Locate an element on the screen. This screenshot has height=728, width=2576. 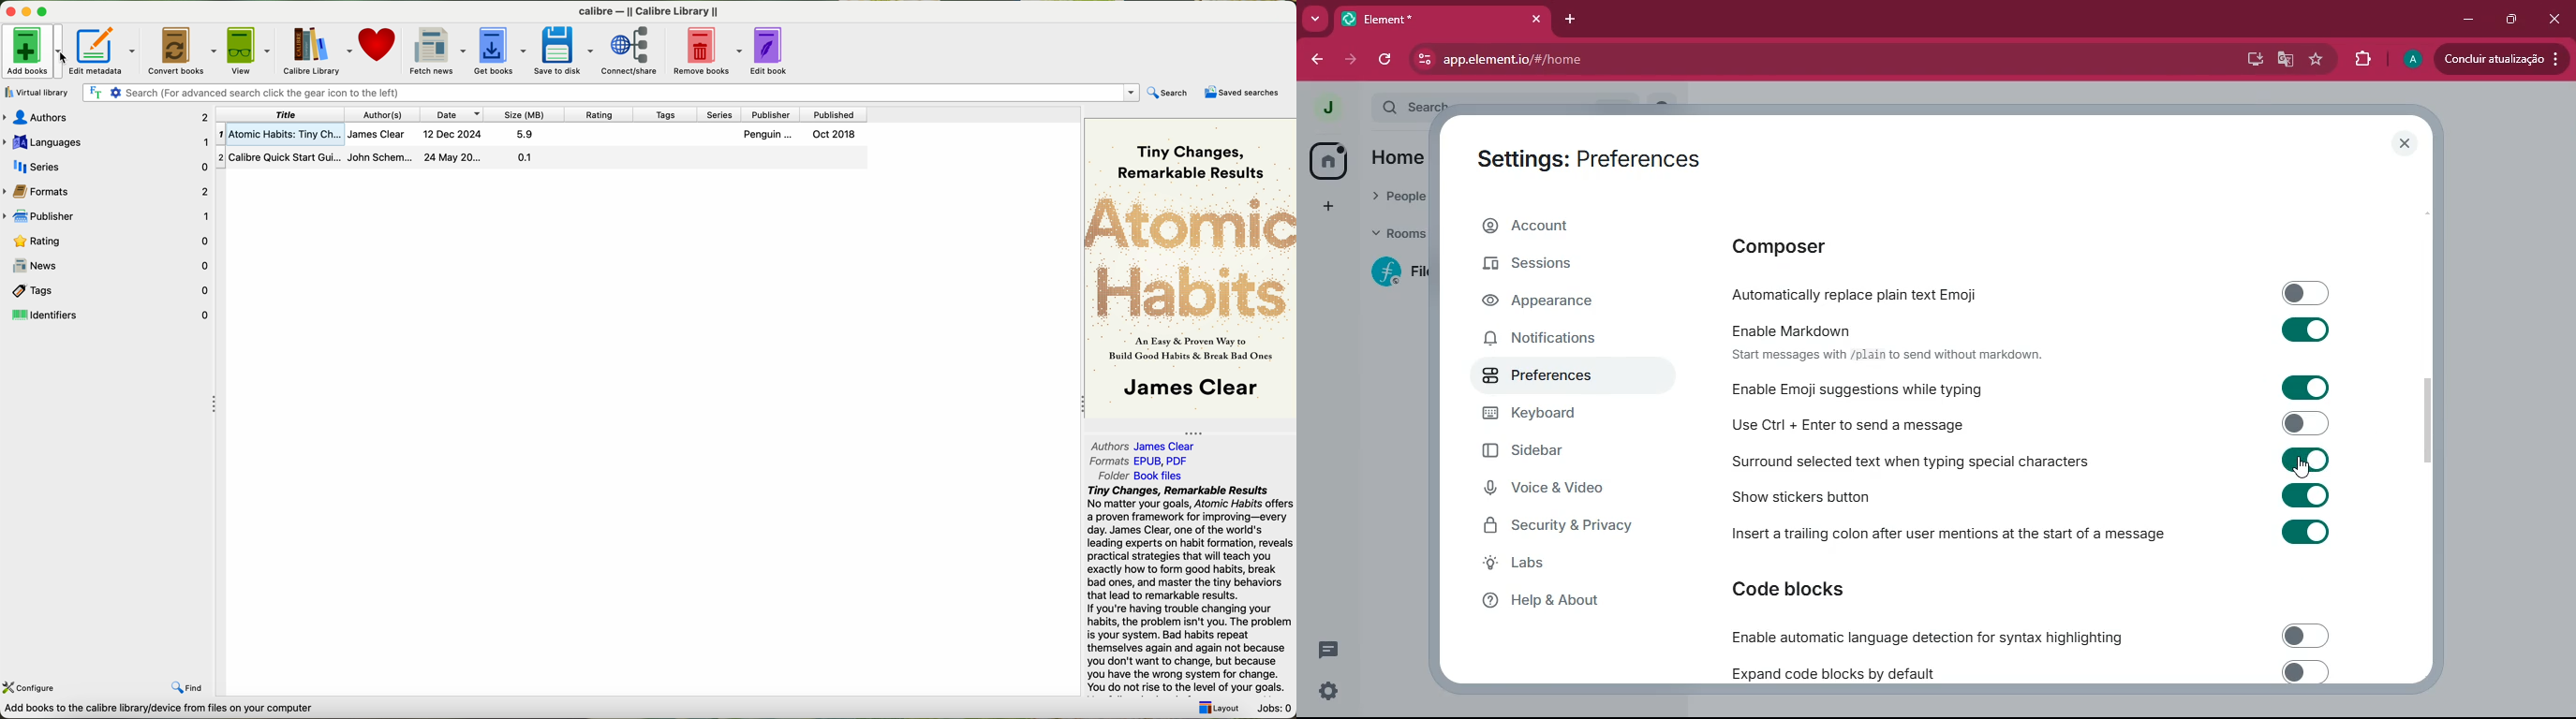
appearance is located at coordinates (1547, 304).